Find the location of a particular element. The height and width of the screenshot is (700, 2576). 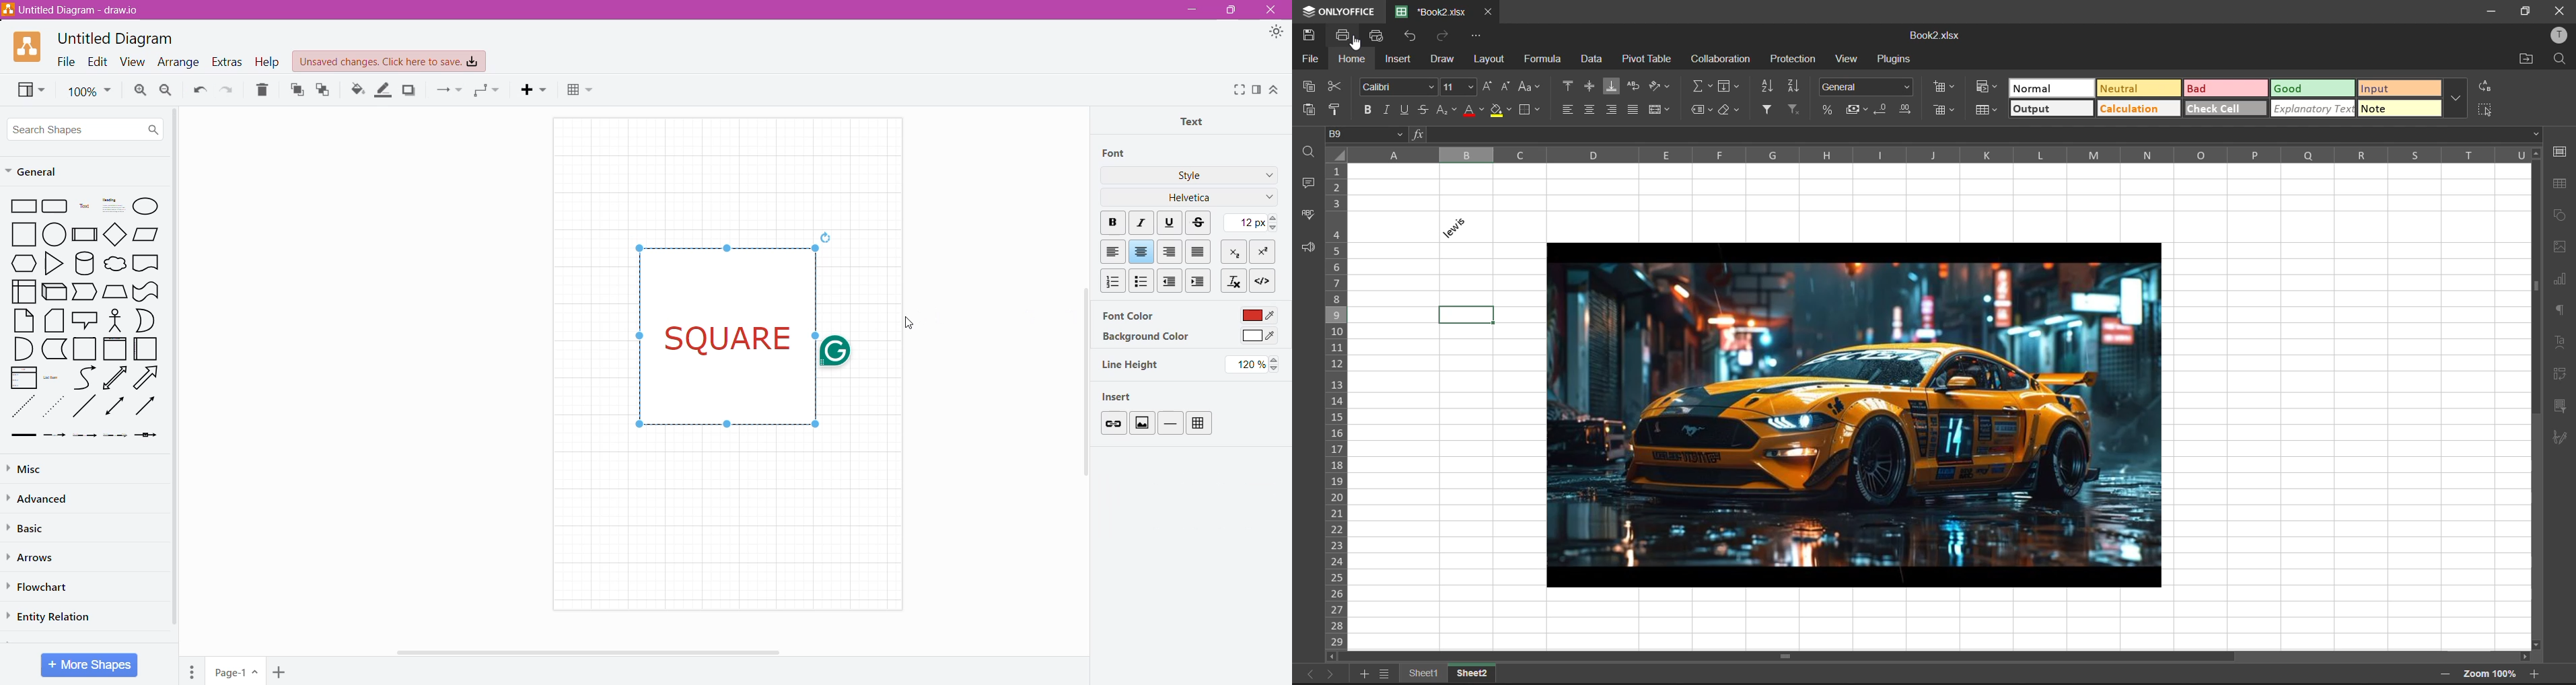

Untitled Diagram is located at coordinates (119, 38).